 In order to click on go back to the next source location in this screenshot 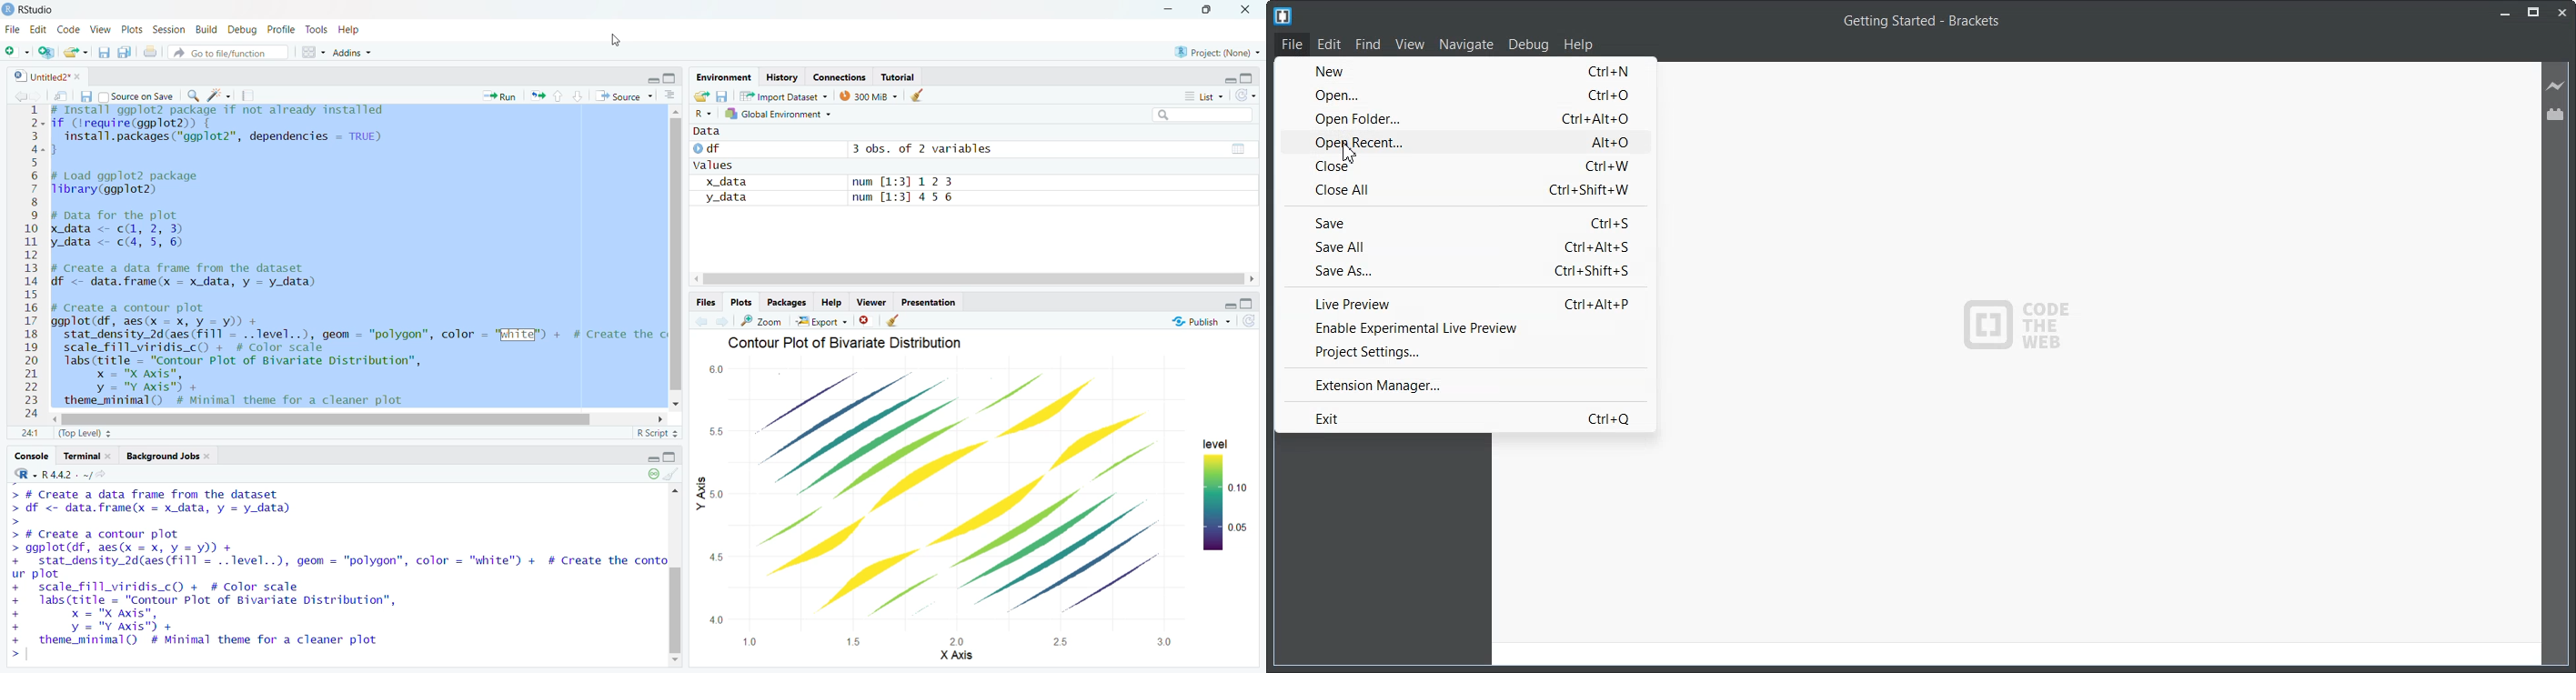, I will do `click(36, 96)`.